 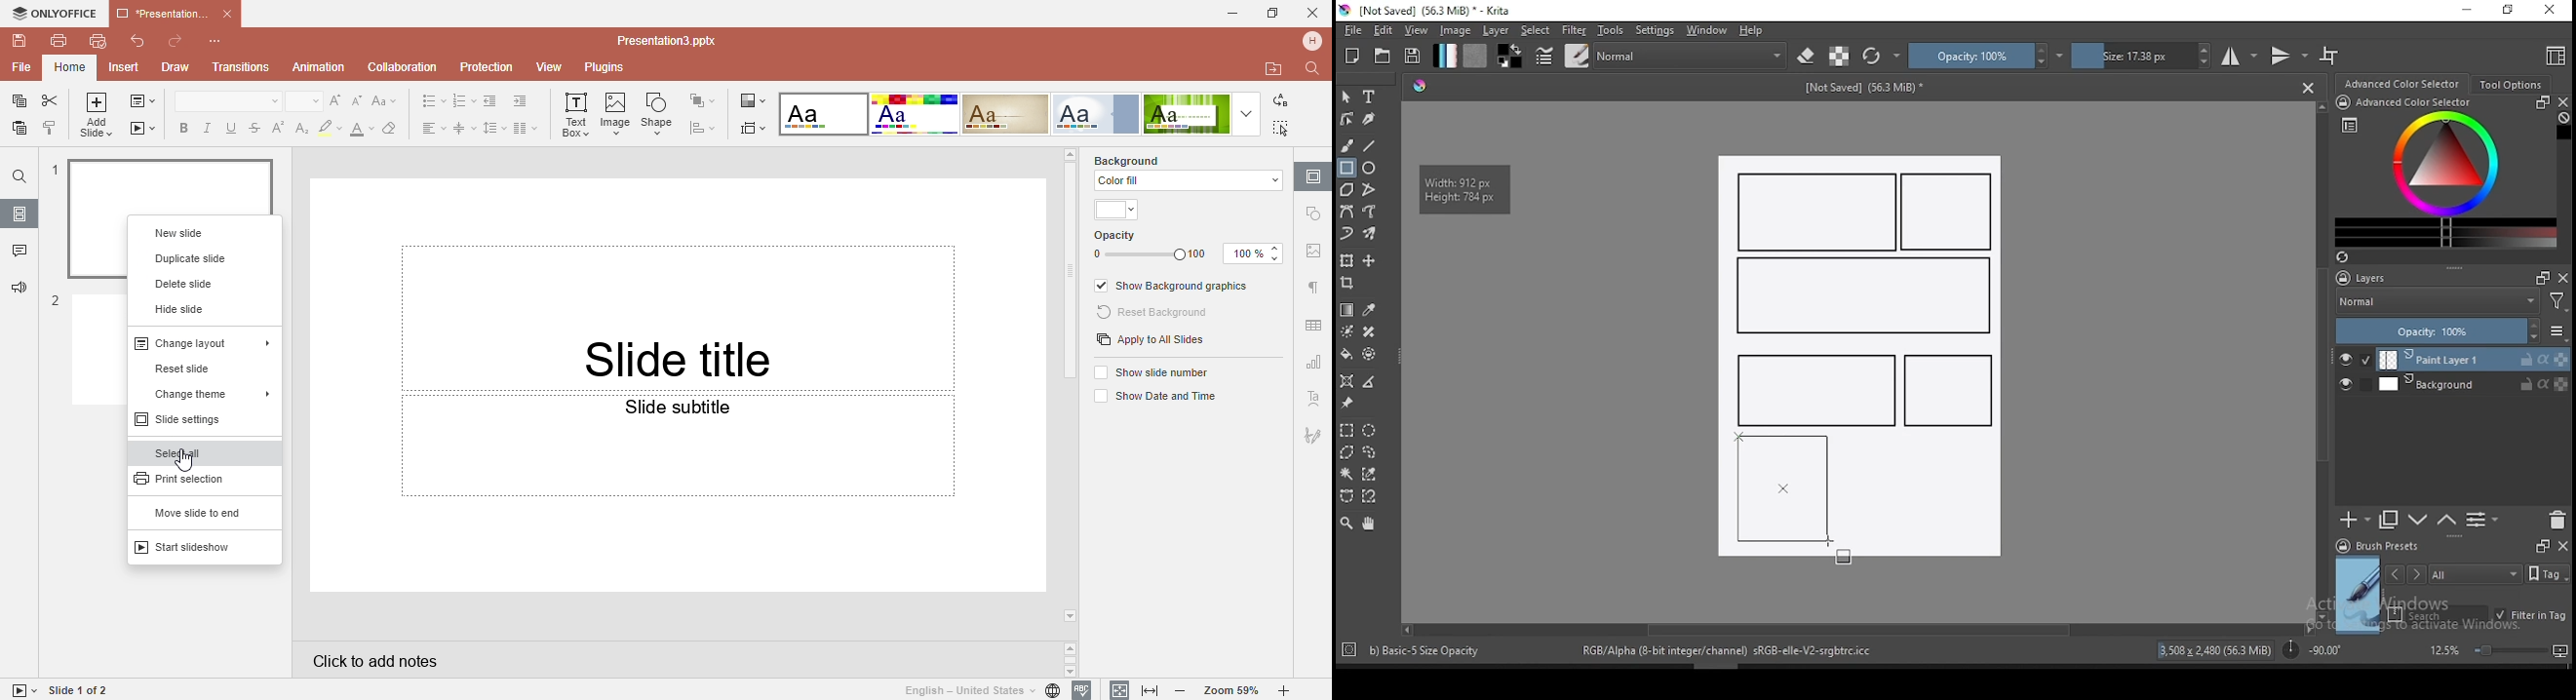 I want to click on Cut, so click(x=51, y=101).